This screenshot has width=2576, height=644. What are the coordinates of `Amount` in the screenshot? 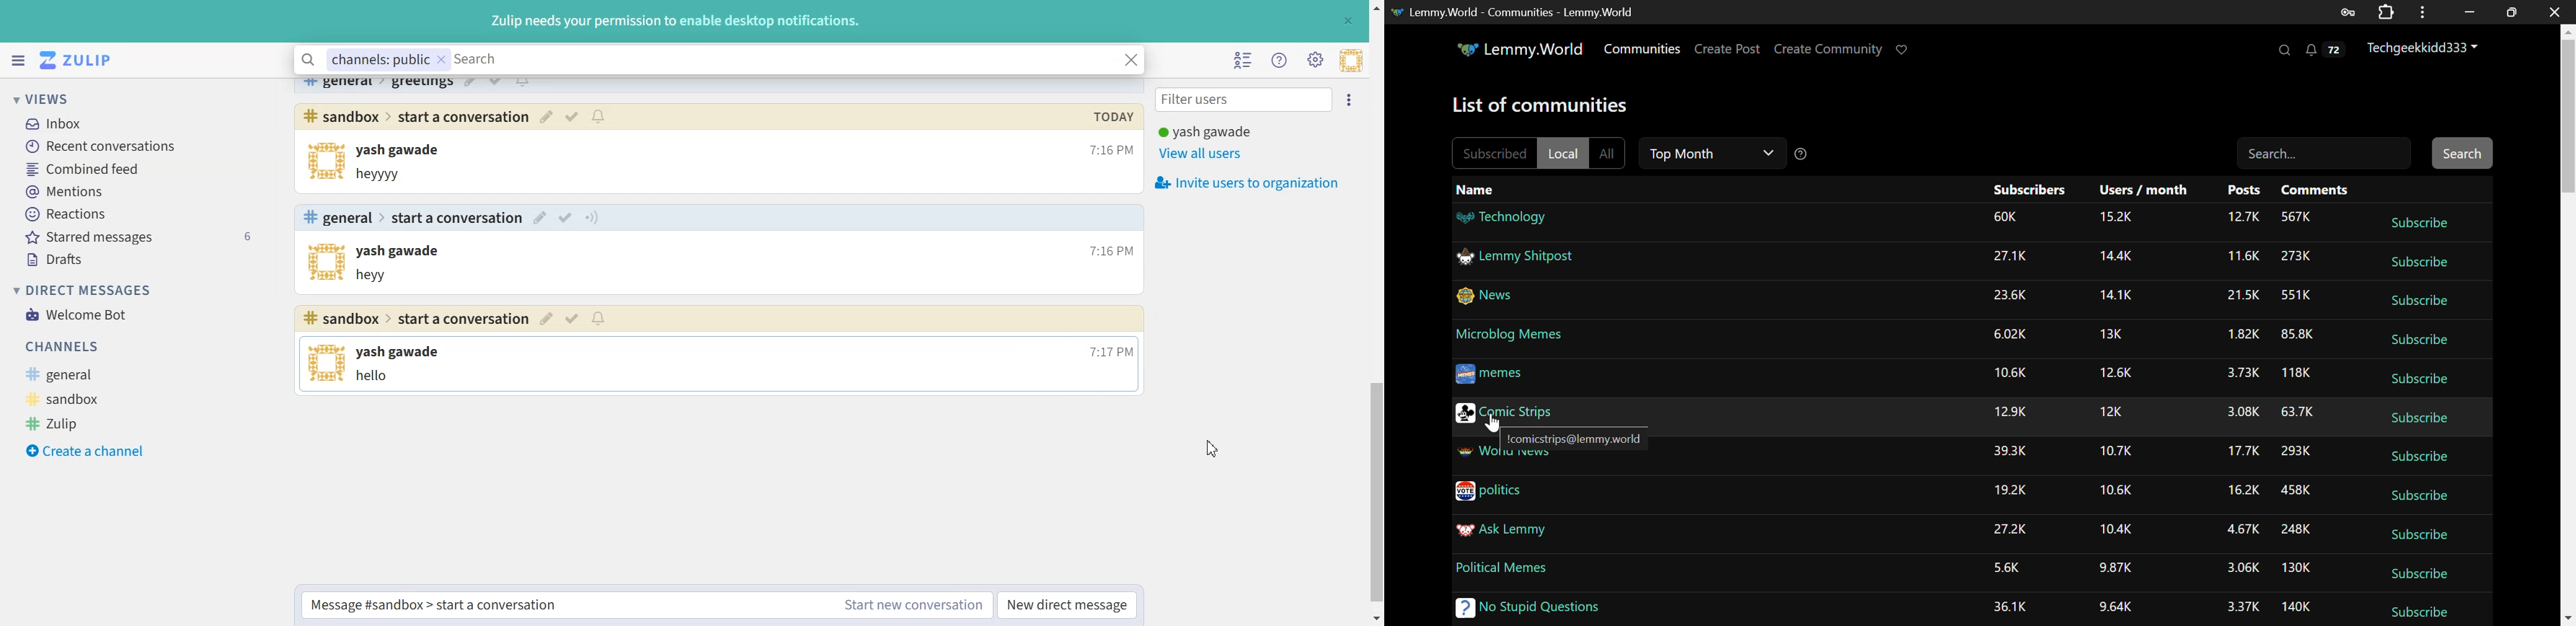 It's located at (2117, 335).